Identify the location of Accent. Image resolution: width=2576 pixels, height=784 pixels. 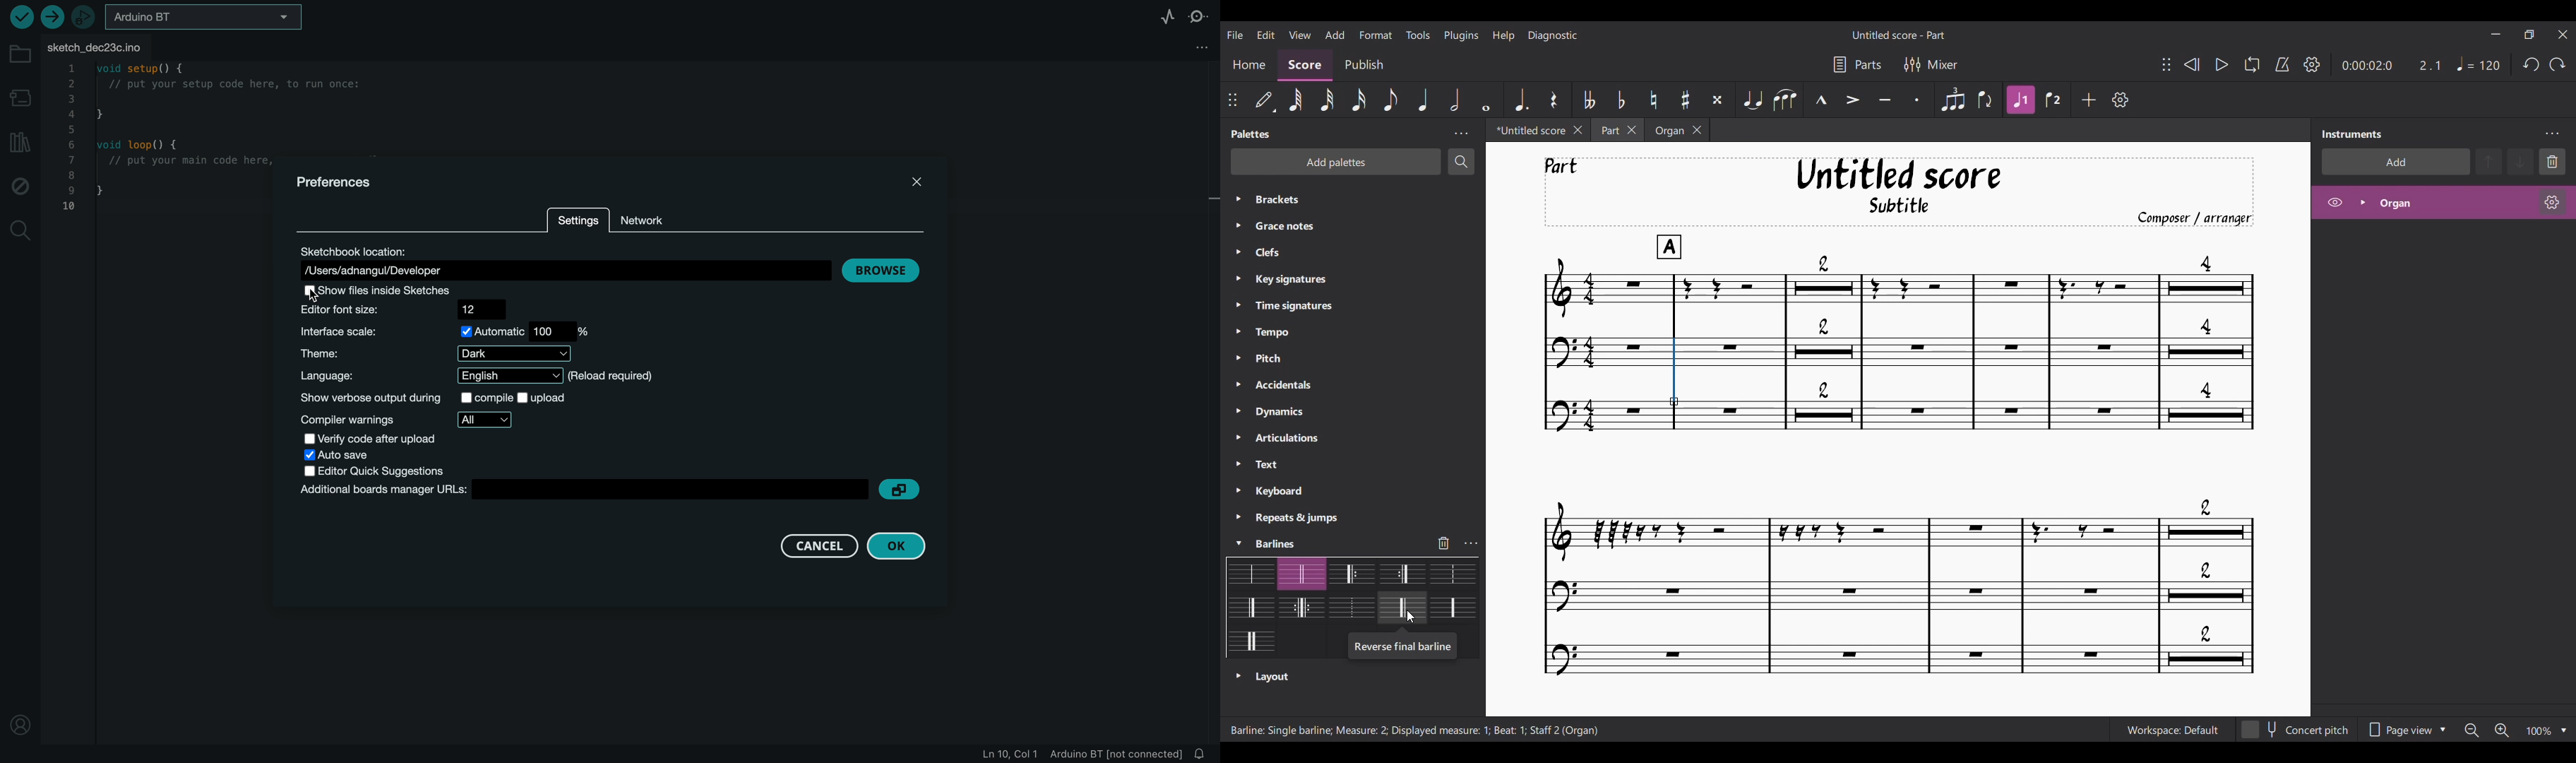
(1852, 100).